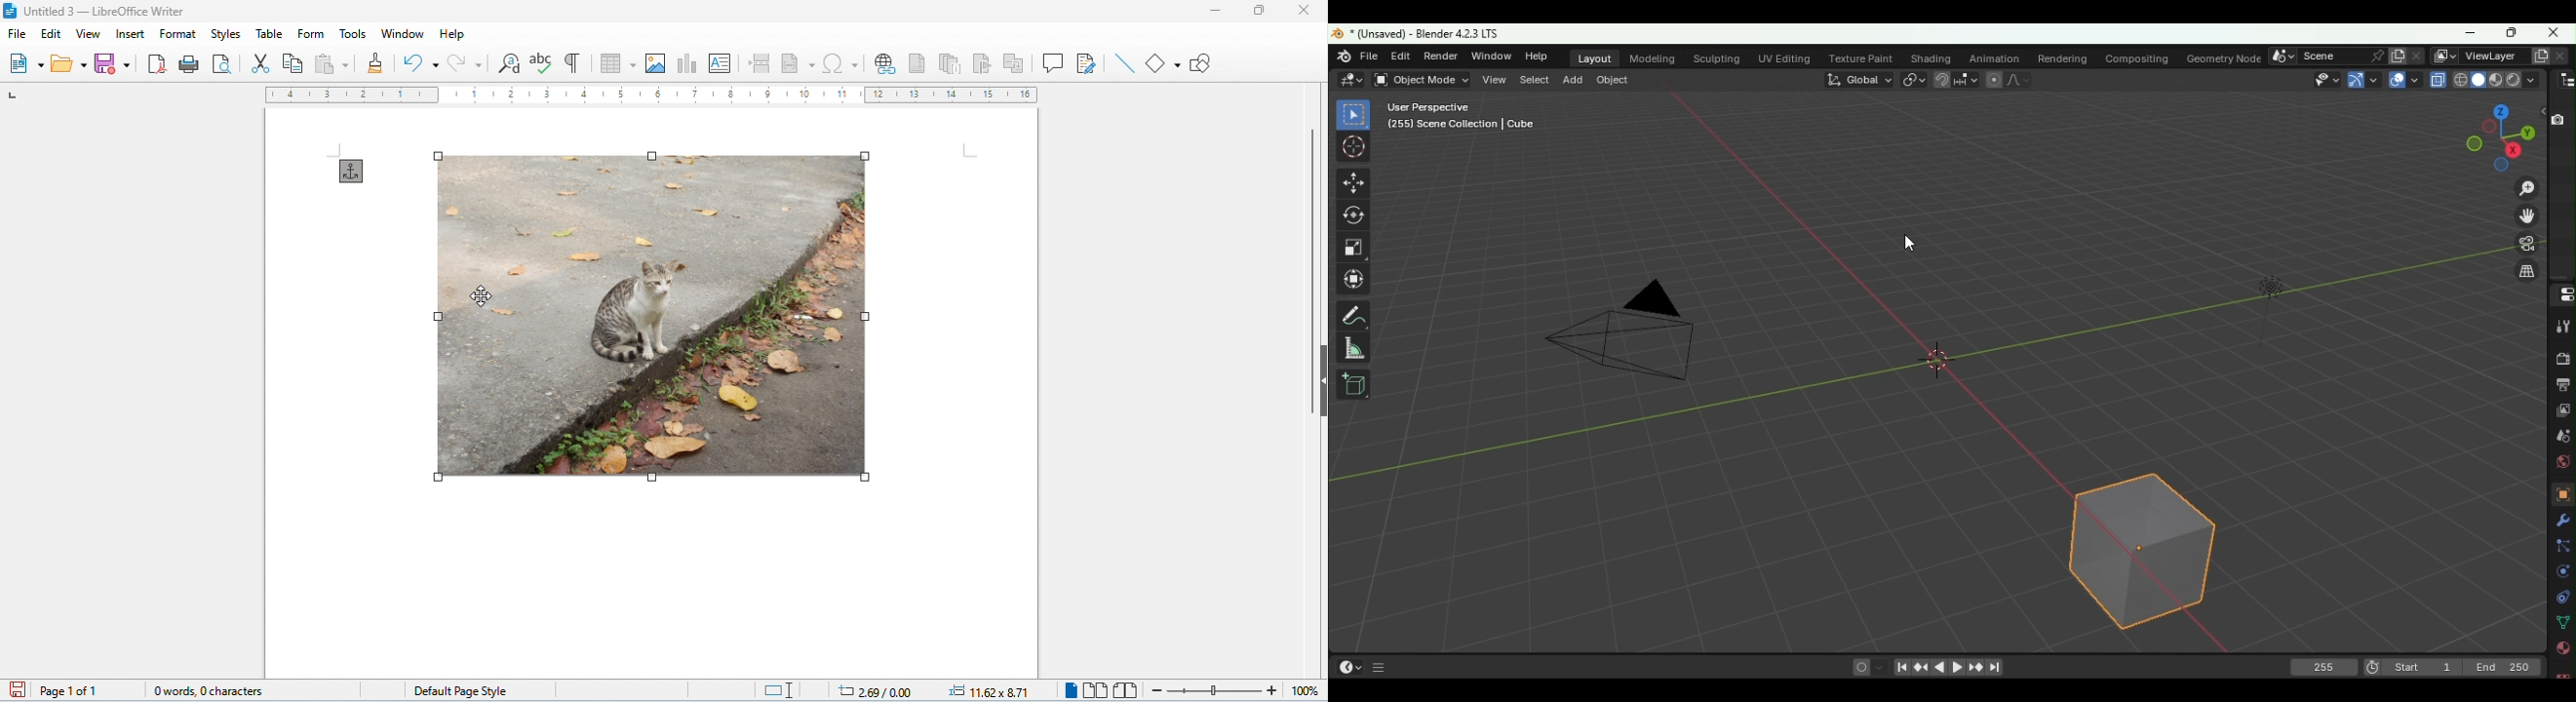 The height and width of the screenshot is (728, 2576). Describe the element at coordinates (1401, 58) in the screenshot. I see `Edit` at that location.